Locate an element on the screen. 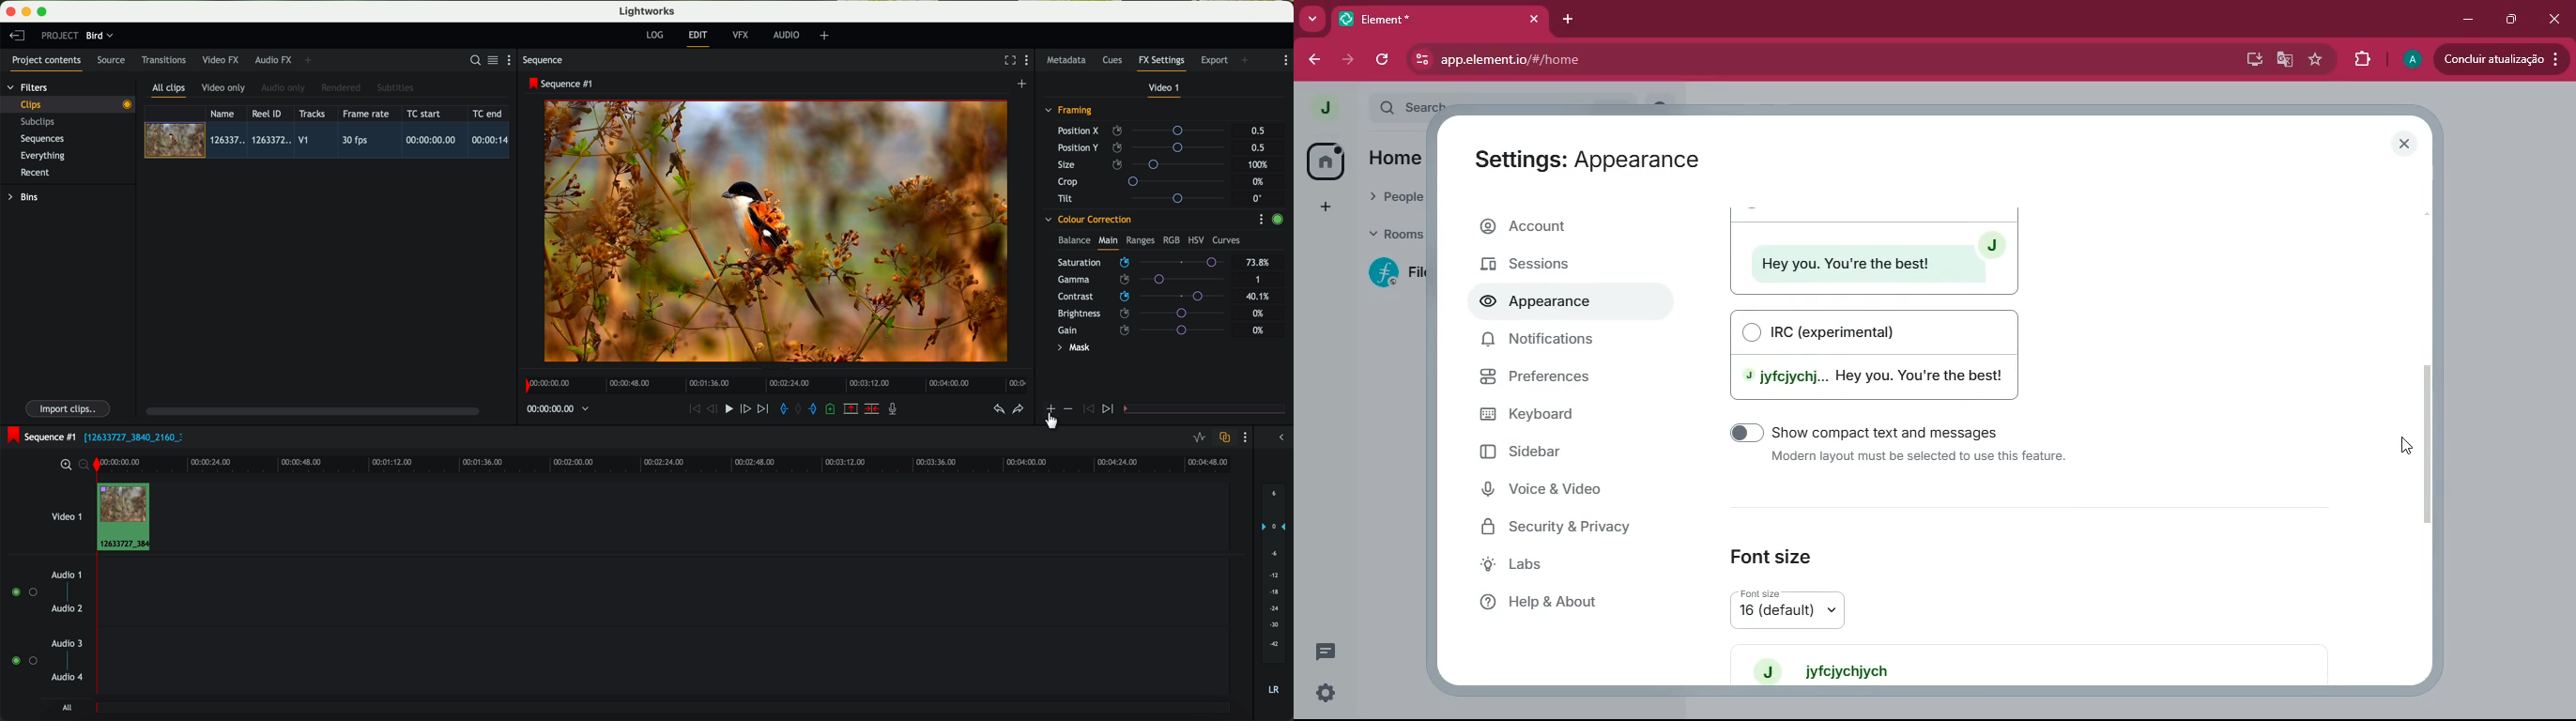  delete/cut is located at coordinates (872, 409).